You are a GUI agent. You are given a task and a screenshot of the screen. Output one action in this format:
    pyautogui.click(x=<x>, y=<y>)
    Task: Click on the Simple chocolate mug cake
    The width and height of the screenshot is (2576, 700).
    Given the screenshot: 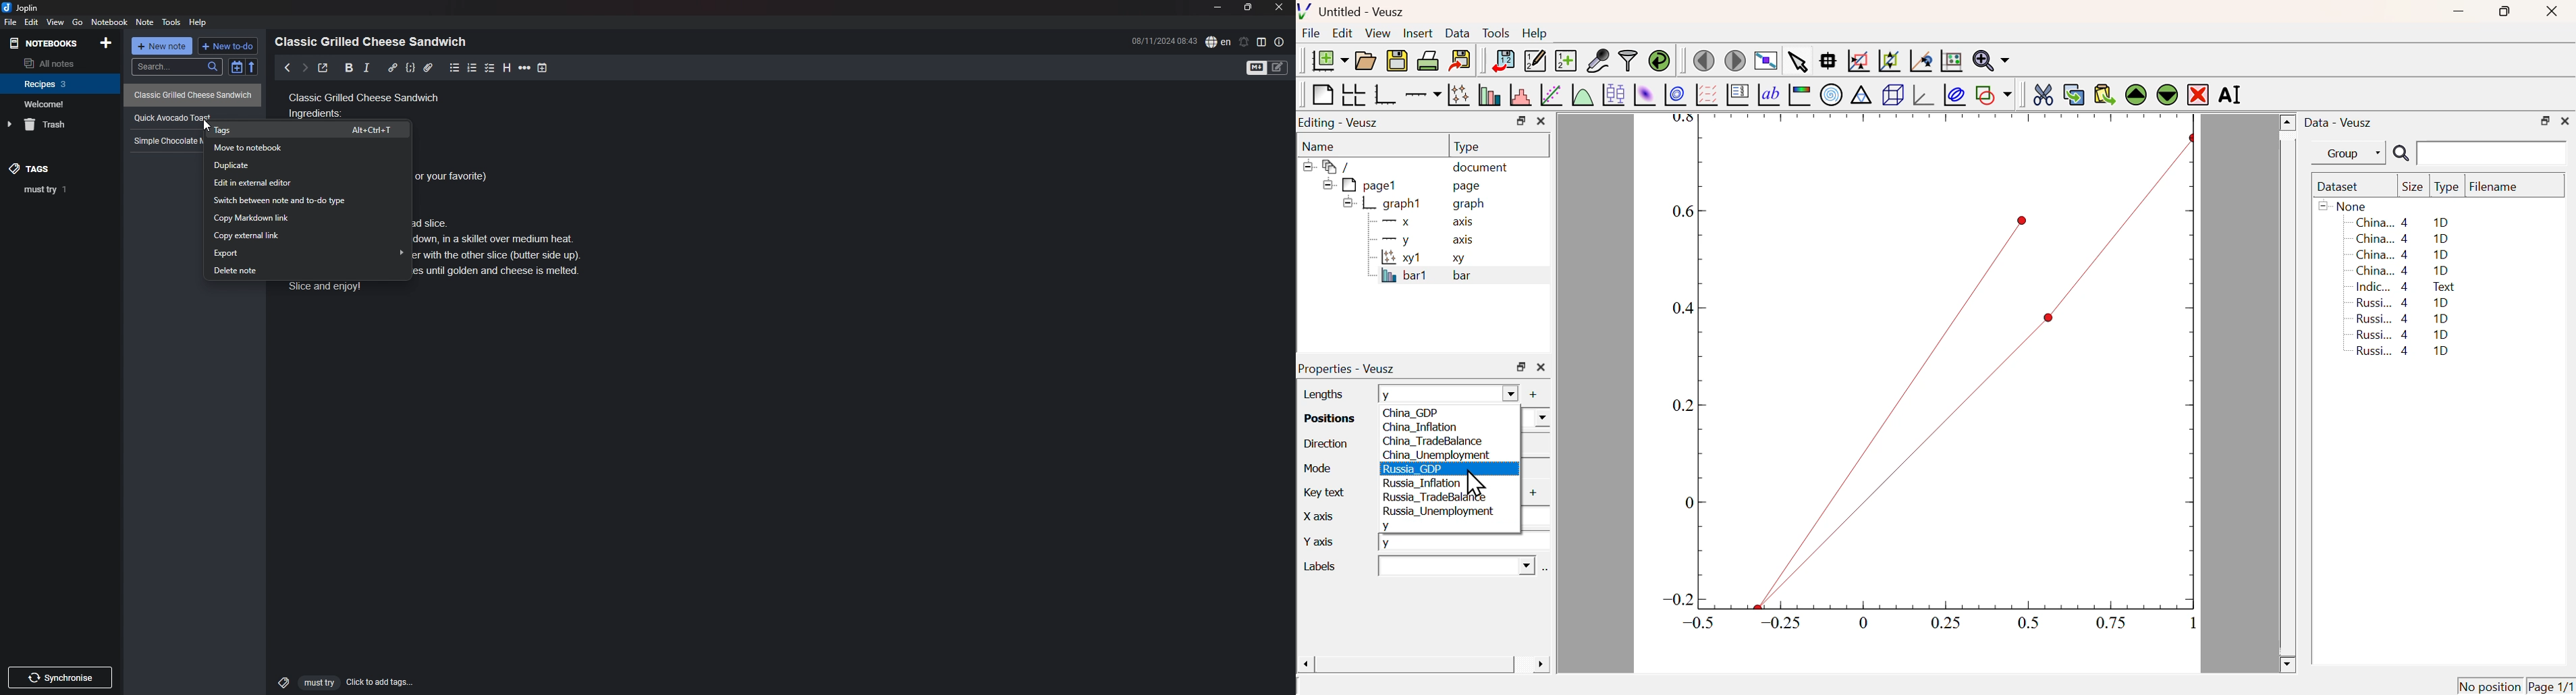 What is the action you would take?
    pyautogui.click(x=165, y=140)
    